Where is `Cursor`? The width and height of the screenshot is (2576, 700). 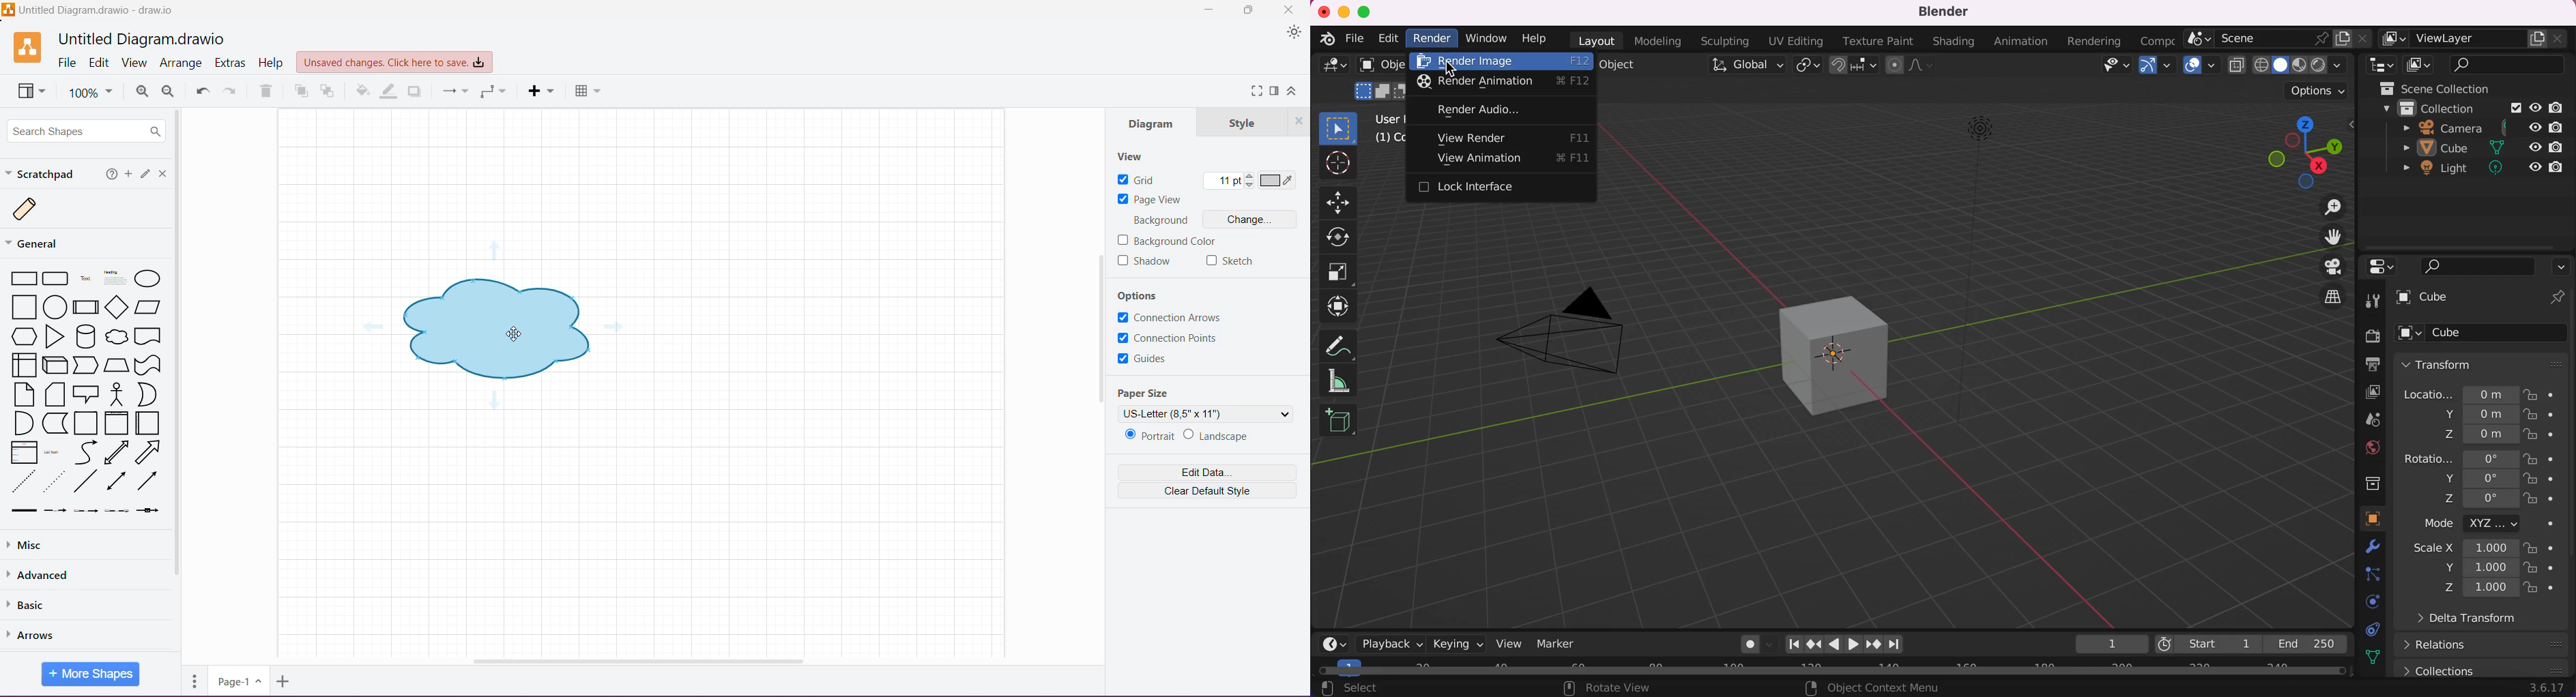 Cursor is located at coordinates (506, 333).